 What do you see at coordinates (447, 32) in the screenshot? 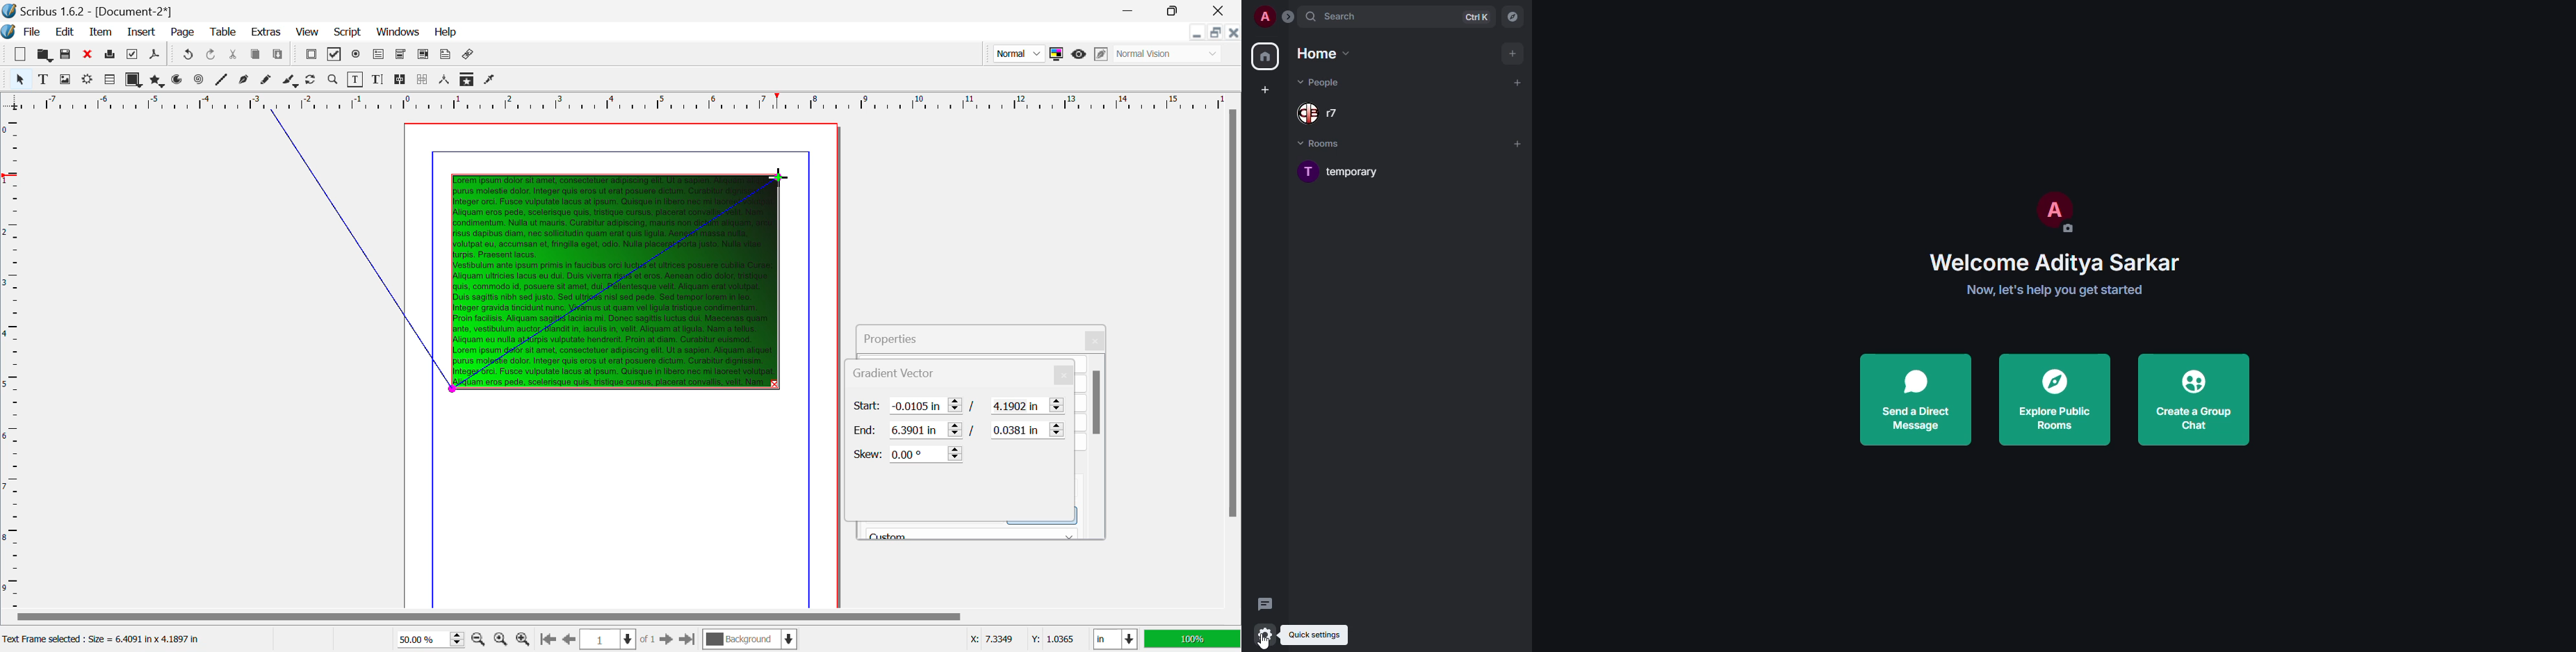
I see `Help` at bounding box center [447, 32].